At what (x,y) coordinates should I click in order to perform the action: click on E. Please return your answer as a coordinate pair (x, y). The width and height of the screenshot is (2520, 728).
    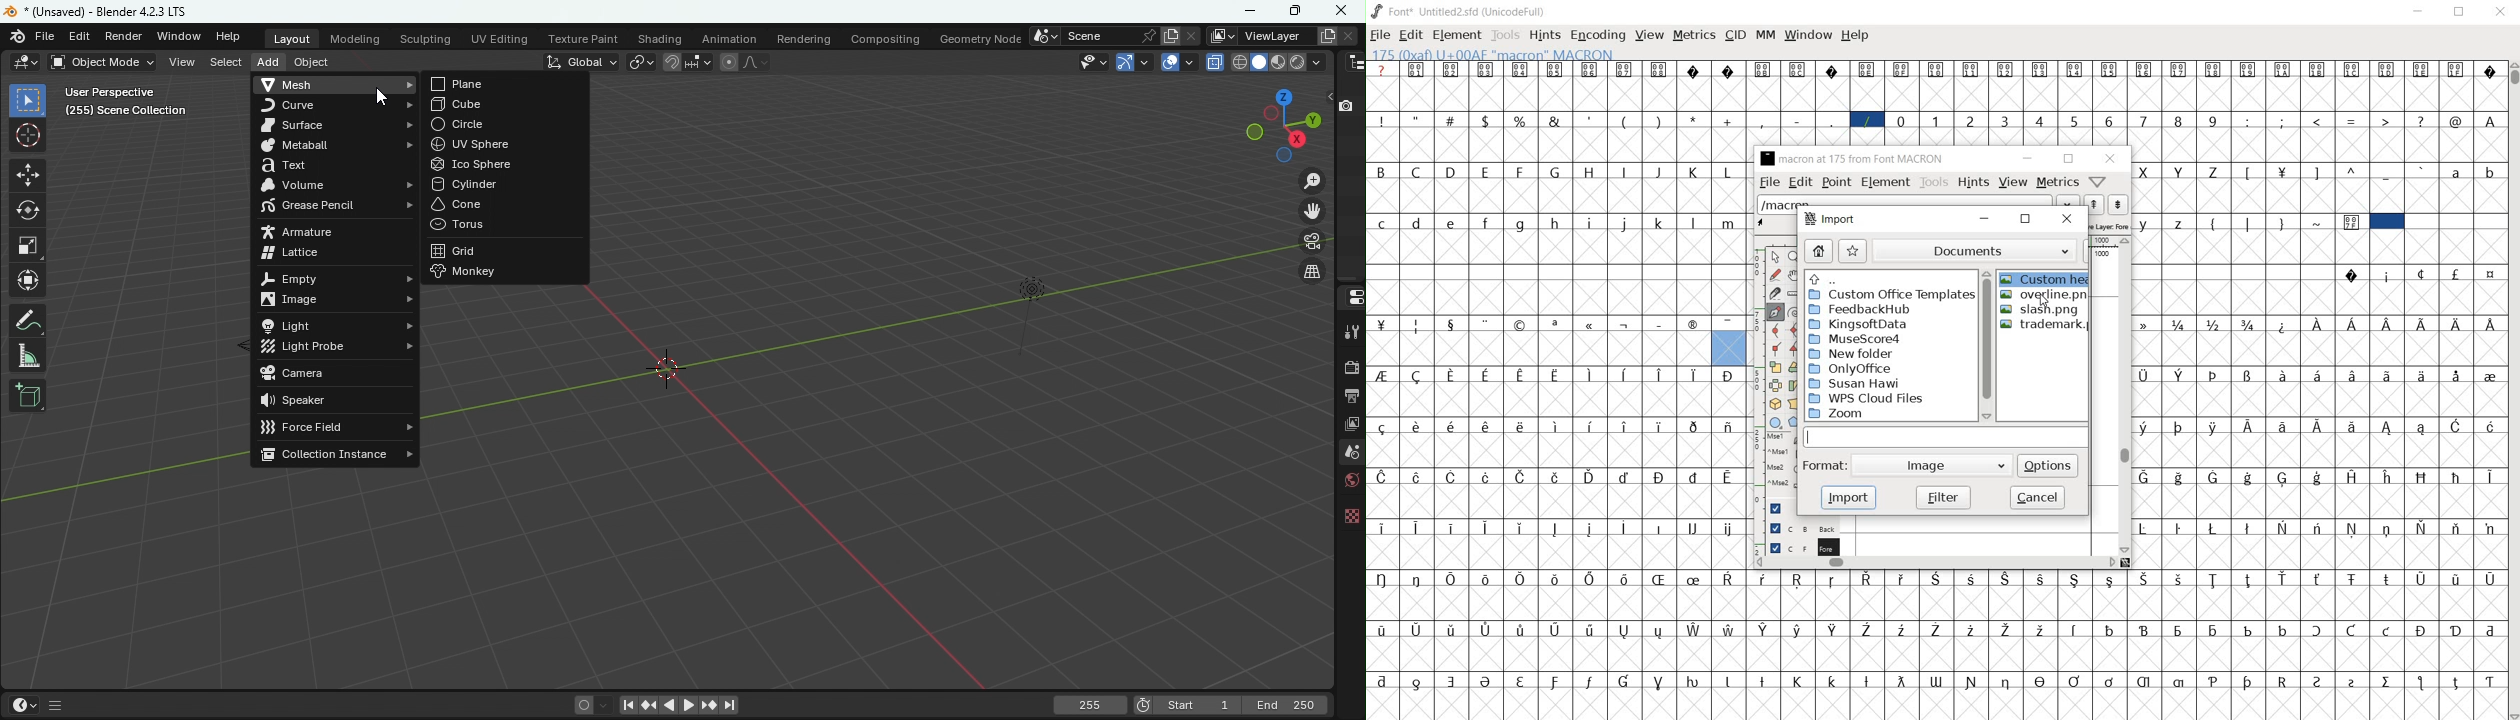
    Looking at the image, I should click on (1486, 172).